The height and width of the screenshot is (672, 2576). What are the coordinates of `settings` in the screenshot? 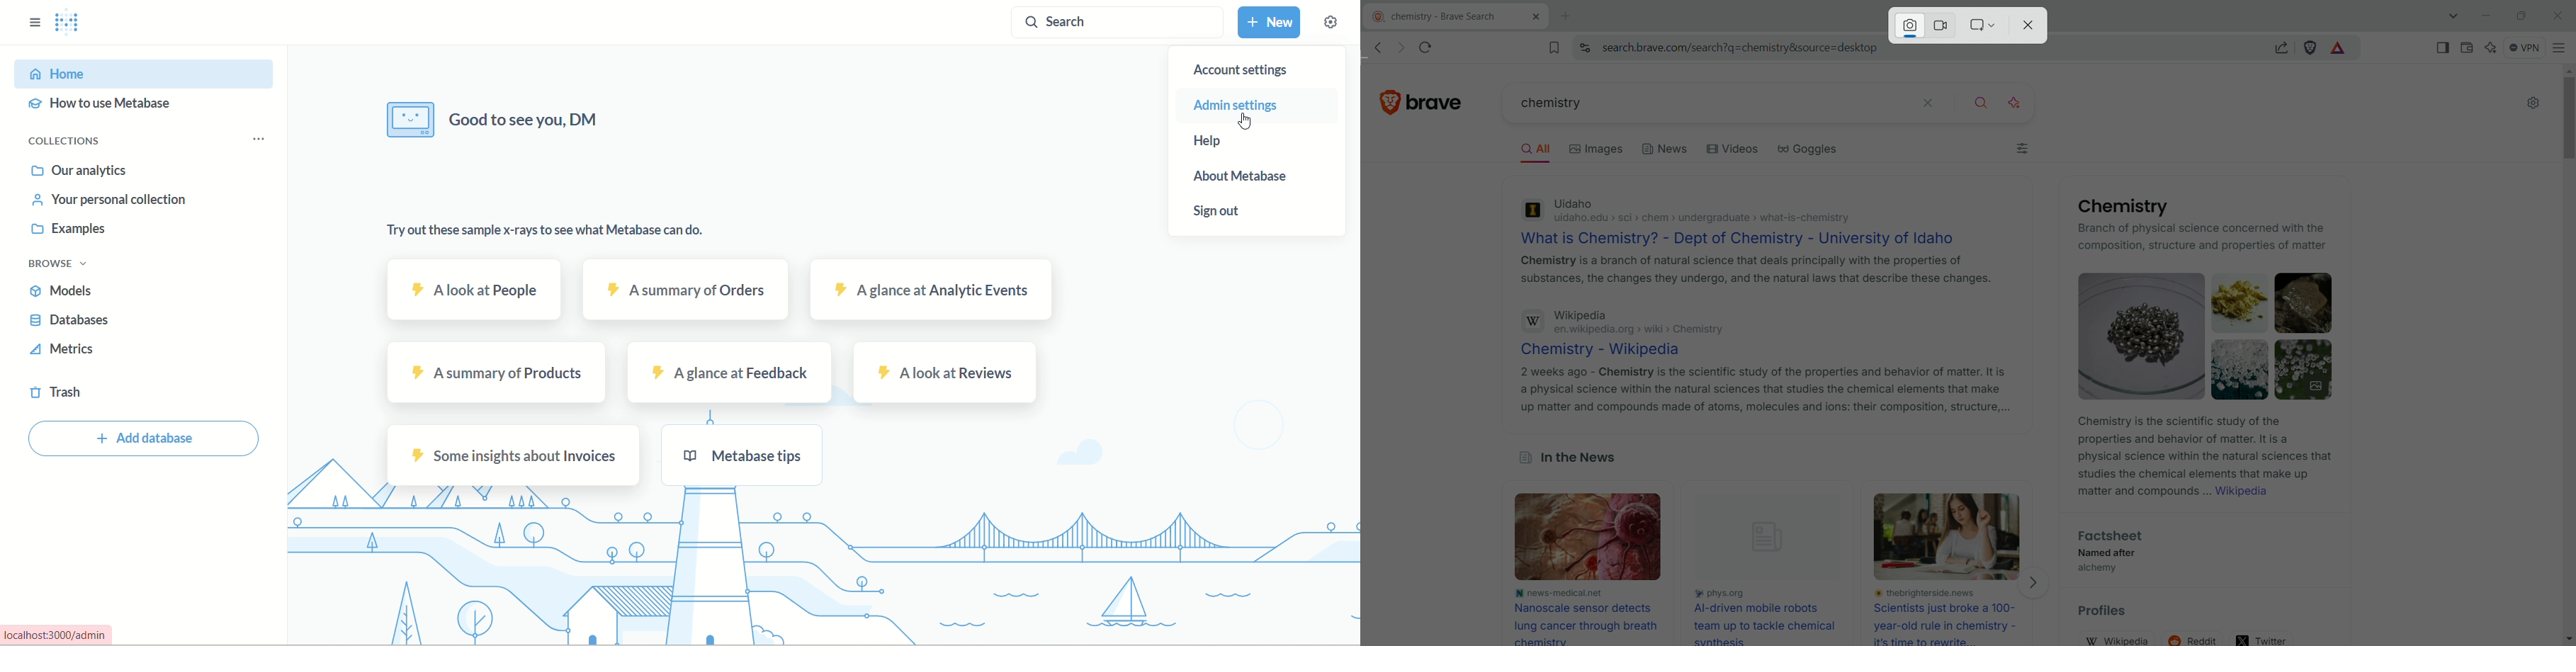 It's located at (1331, 23).